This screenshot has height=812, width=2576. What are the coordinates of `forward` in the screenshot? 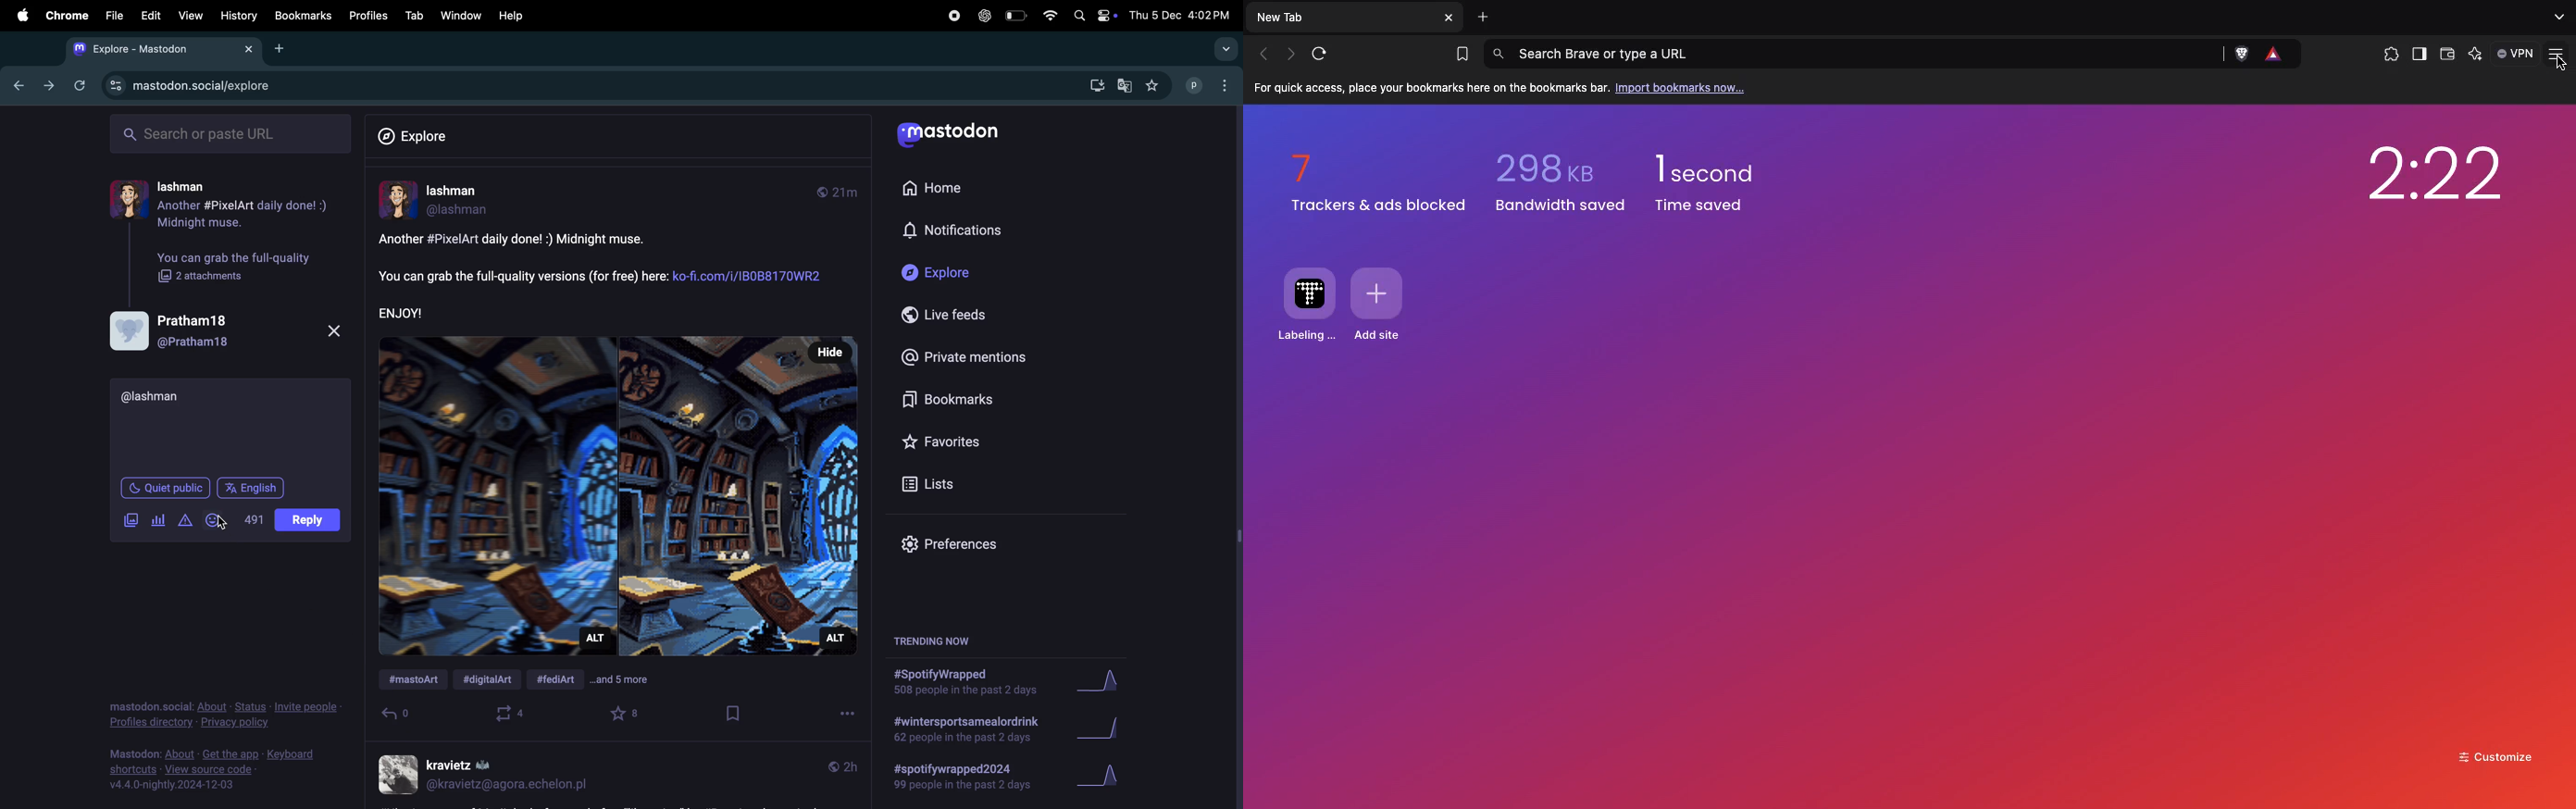 It's located at (48, 85).